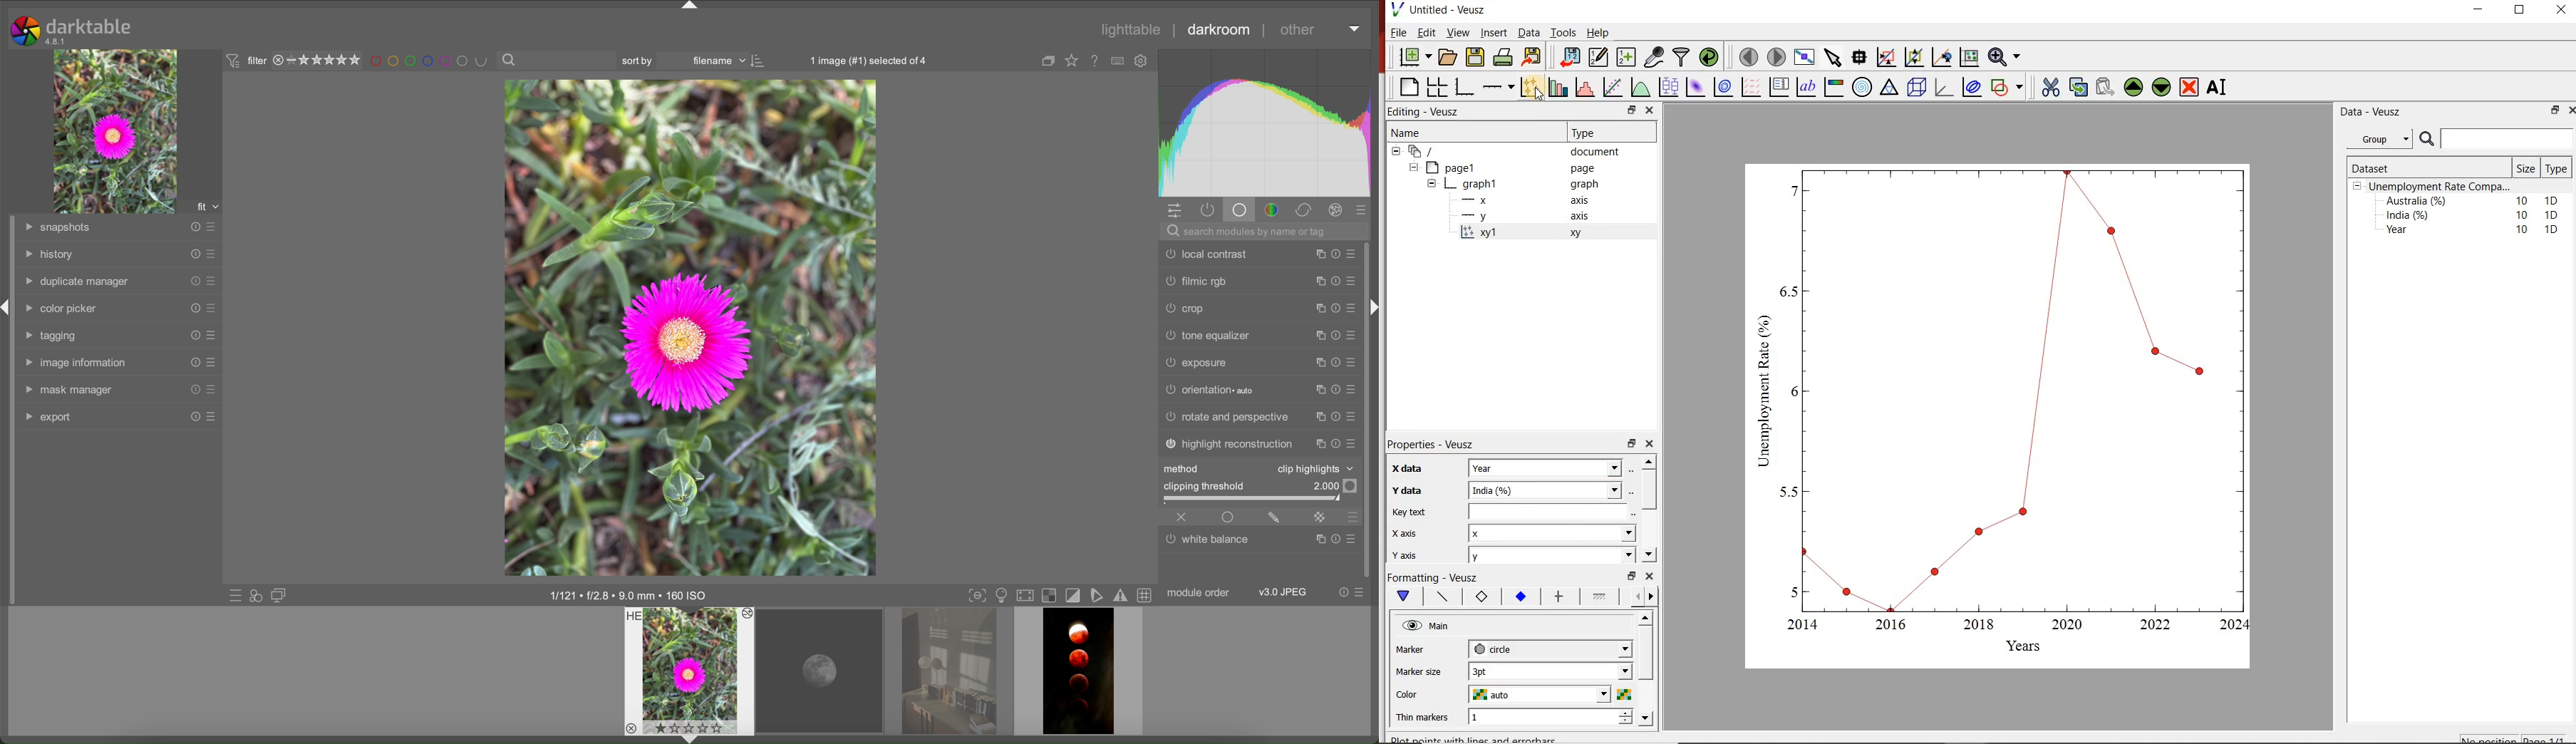 This screenshot has height=756, width=2576. What do you see at coordinates (1334, 255) in the screenshot?
I see `reset presets` at bounding box center [1334, 255].